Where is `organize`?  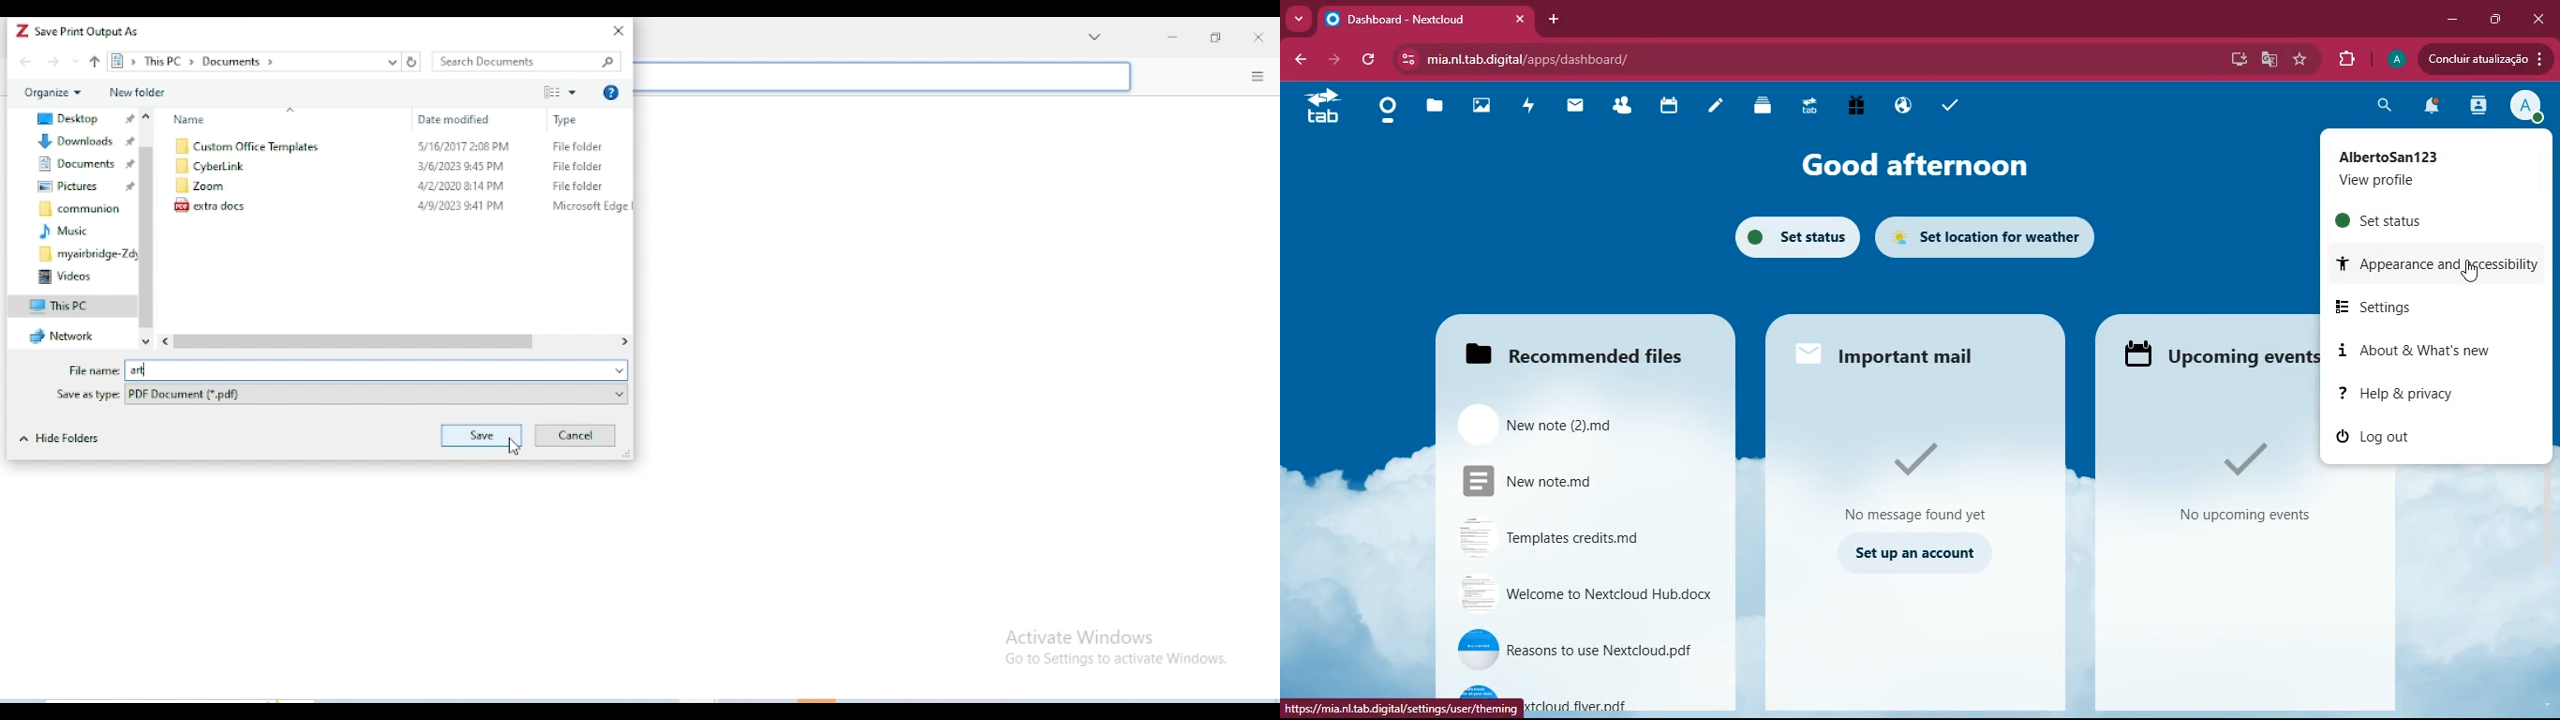 organize is located at coordinates (53, 92).